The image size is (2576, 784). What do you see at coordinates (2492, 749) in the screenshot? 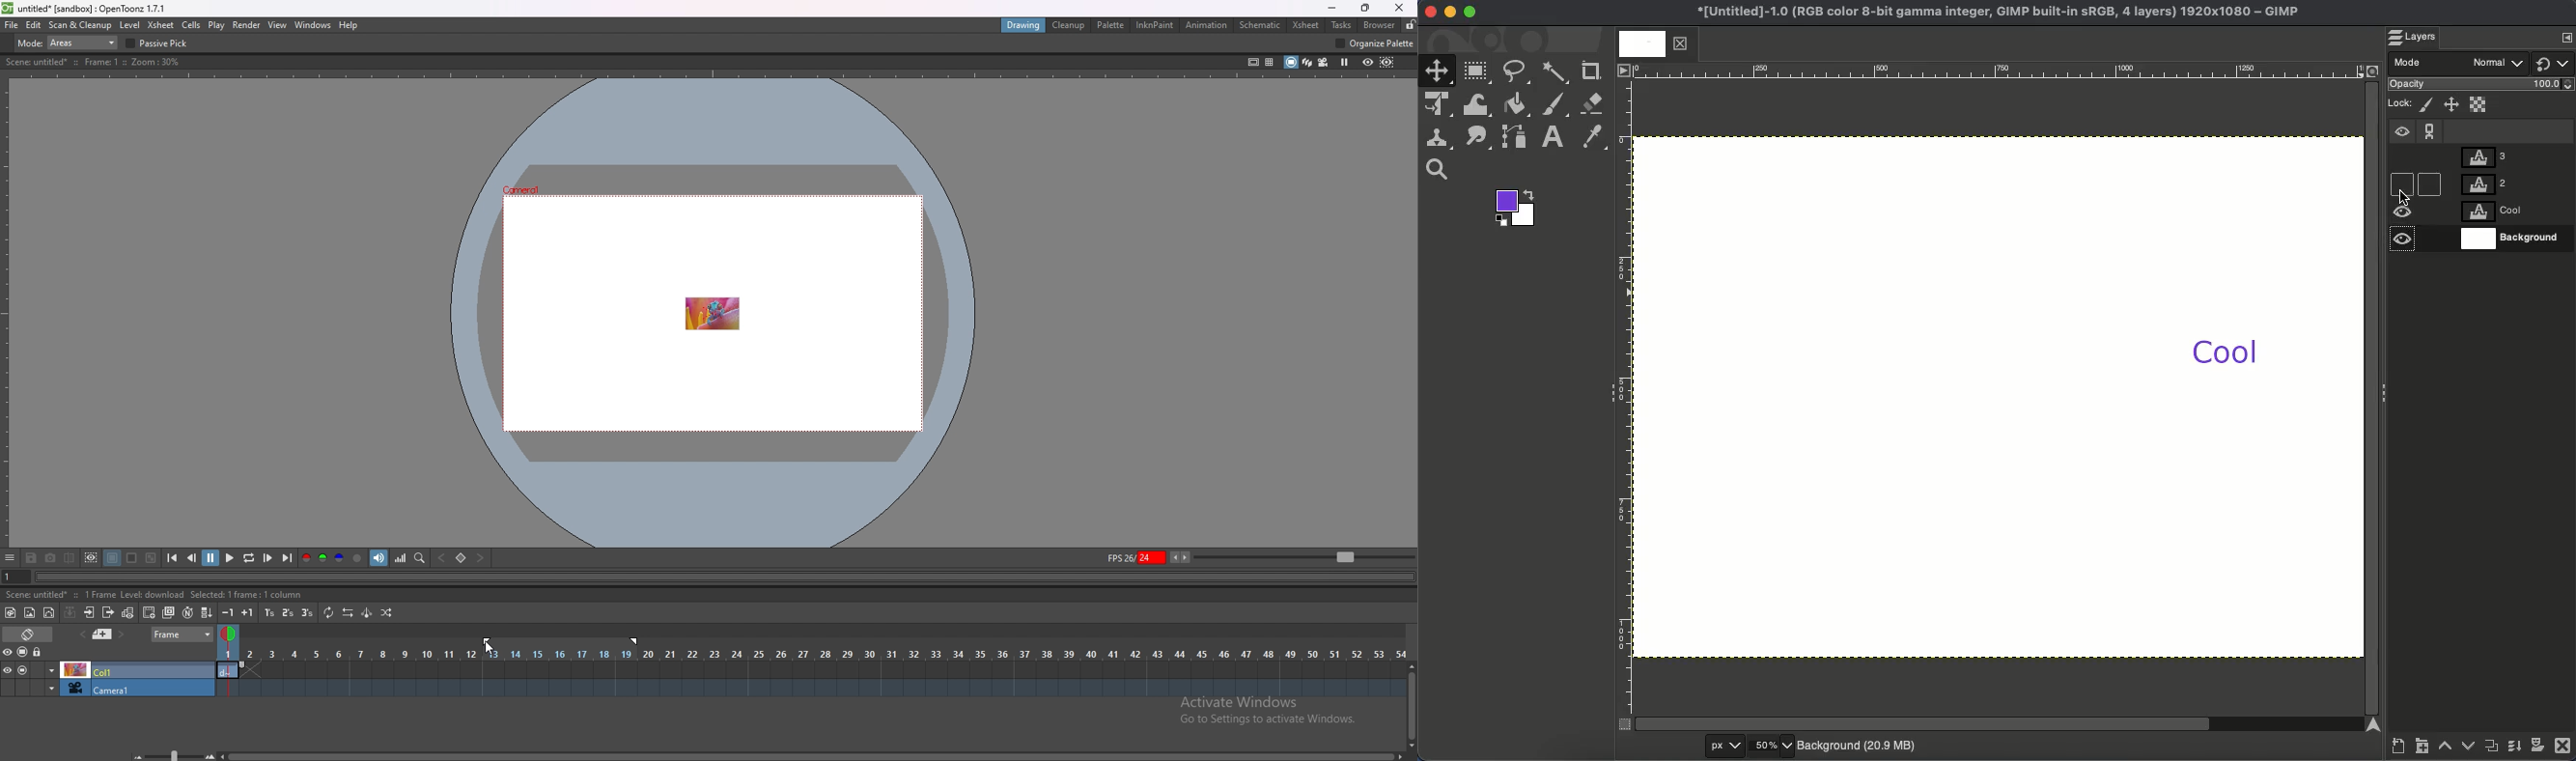
I see `Duplicate` at bounding box center [2492, 749].